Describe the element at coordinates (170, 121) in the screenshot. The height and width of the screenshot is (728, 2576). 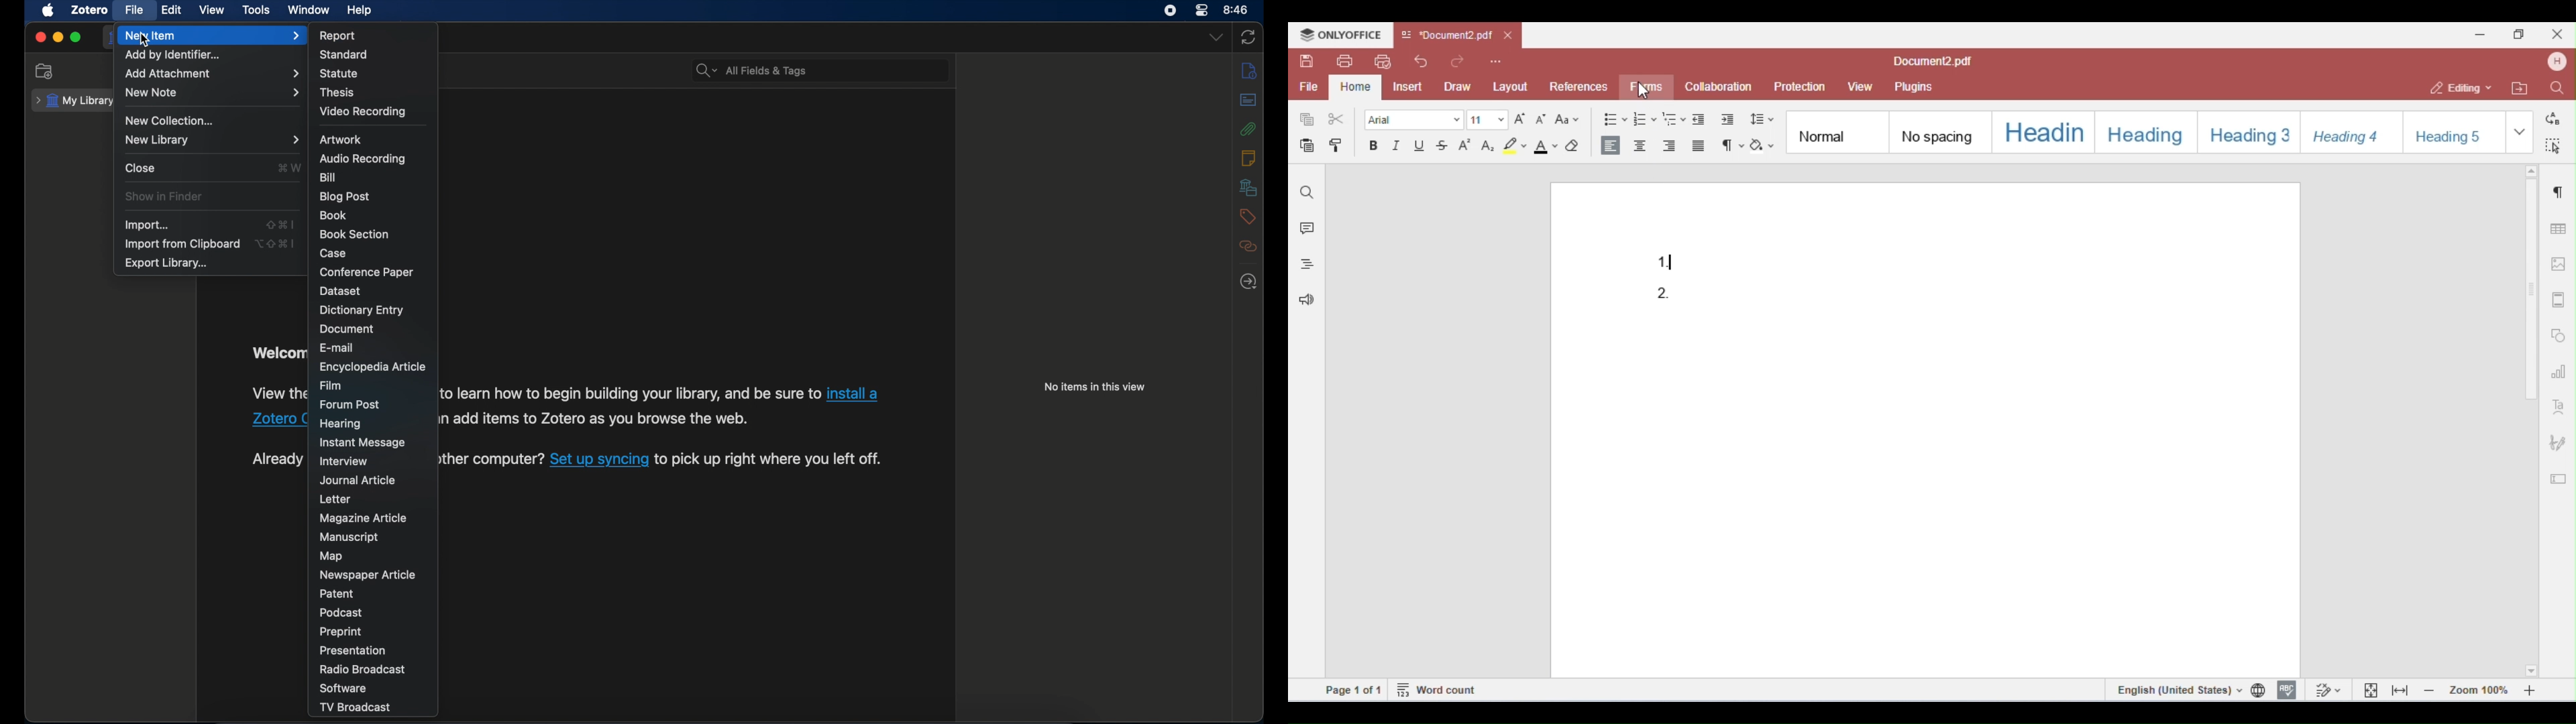
I see `new collection` at that location.